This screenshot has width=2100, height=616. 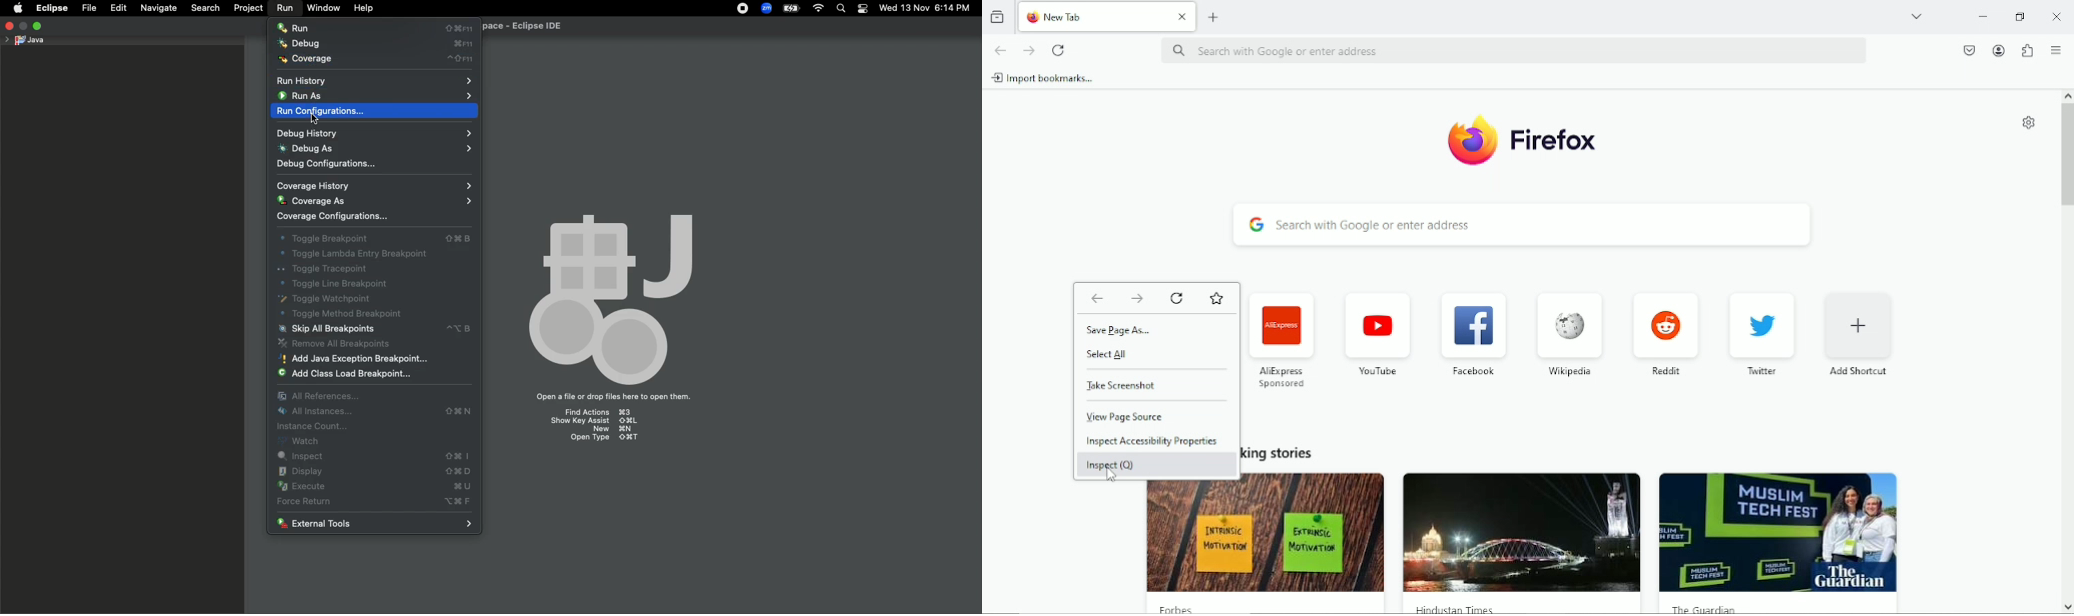 What do you see at coordinates (1109, 479) in the screenshot?
I see `cursor` at bounding box center [1109, 479].